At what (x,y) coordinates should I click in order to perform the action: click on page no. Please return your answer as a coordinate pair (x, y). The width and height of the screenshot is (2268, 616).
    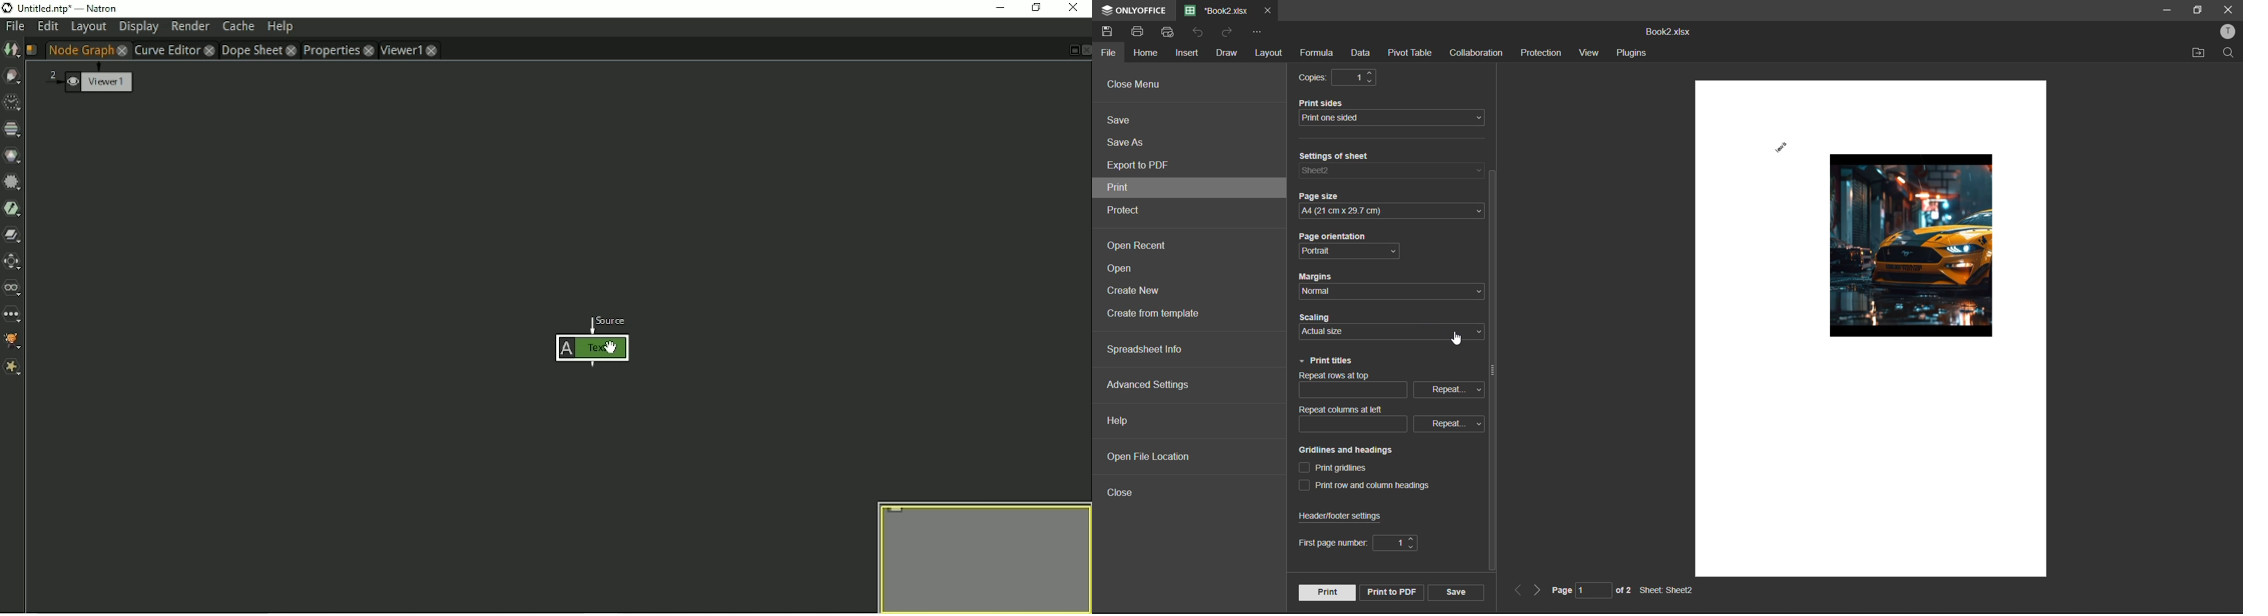
    Looking at the image, I should click on (1573, 589).